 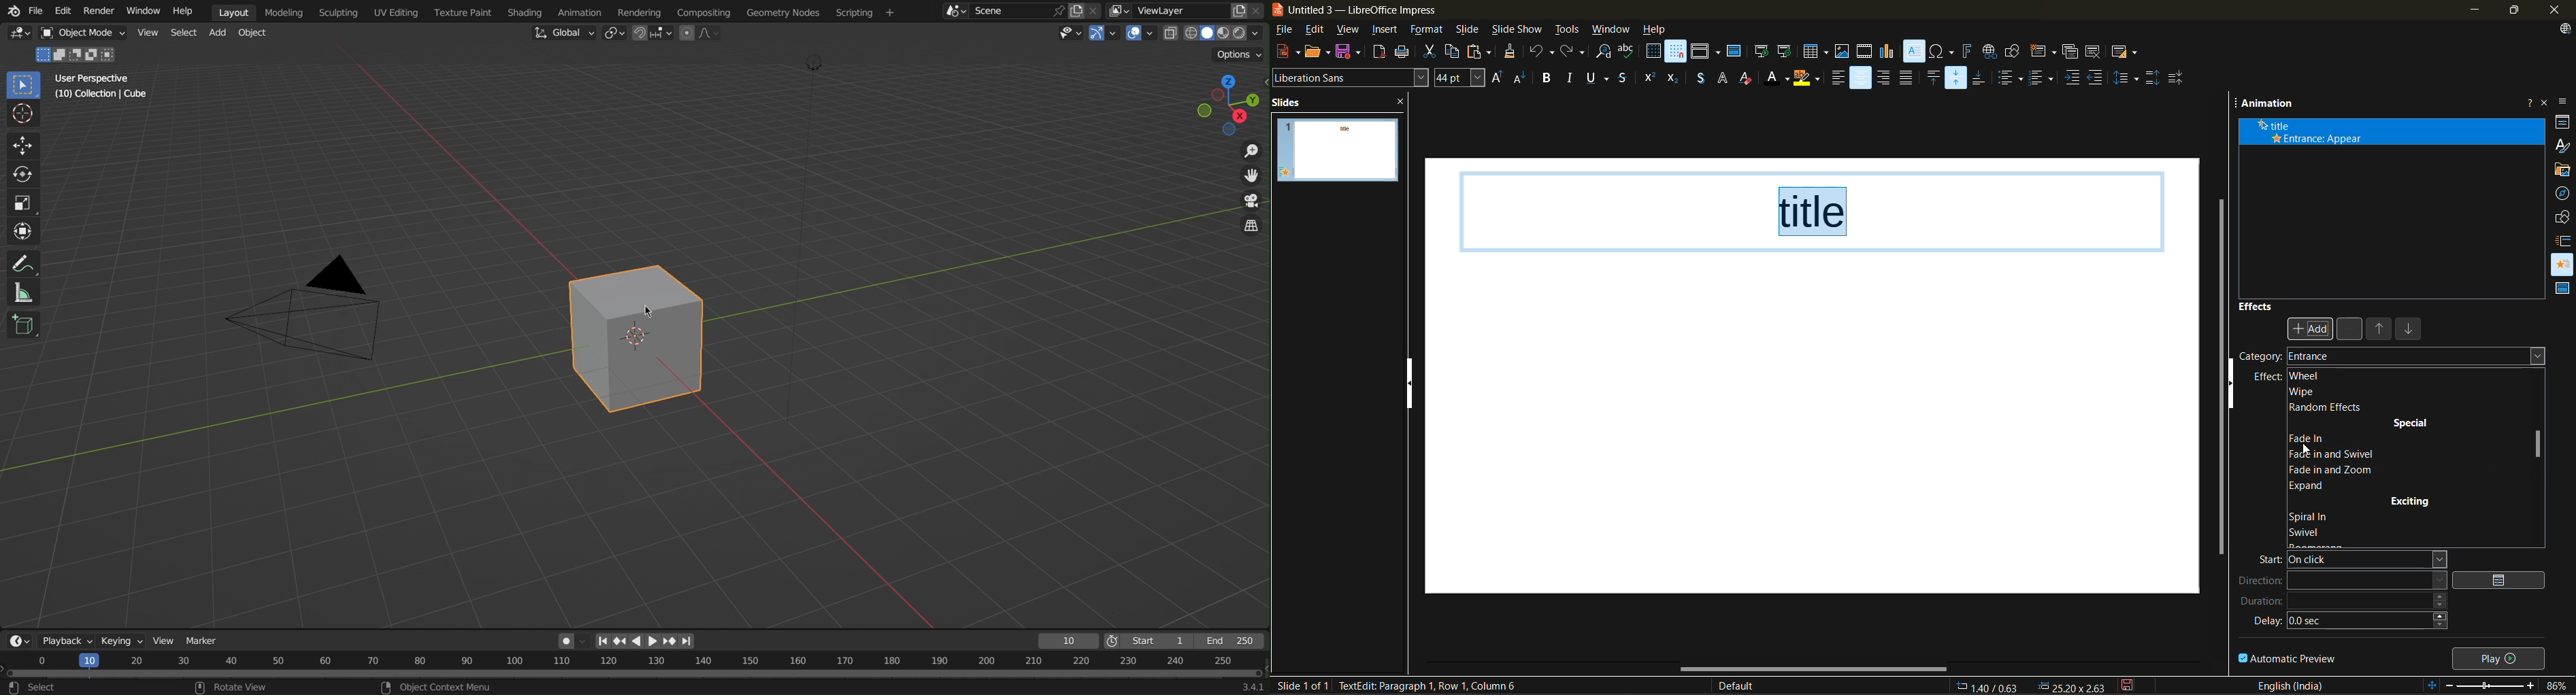 What do you see at coordinates (1142, 33) in the screenshot?
I see `Show Overlays` at bounding box center [1142, 33].